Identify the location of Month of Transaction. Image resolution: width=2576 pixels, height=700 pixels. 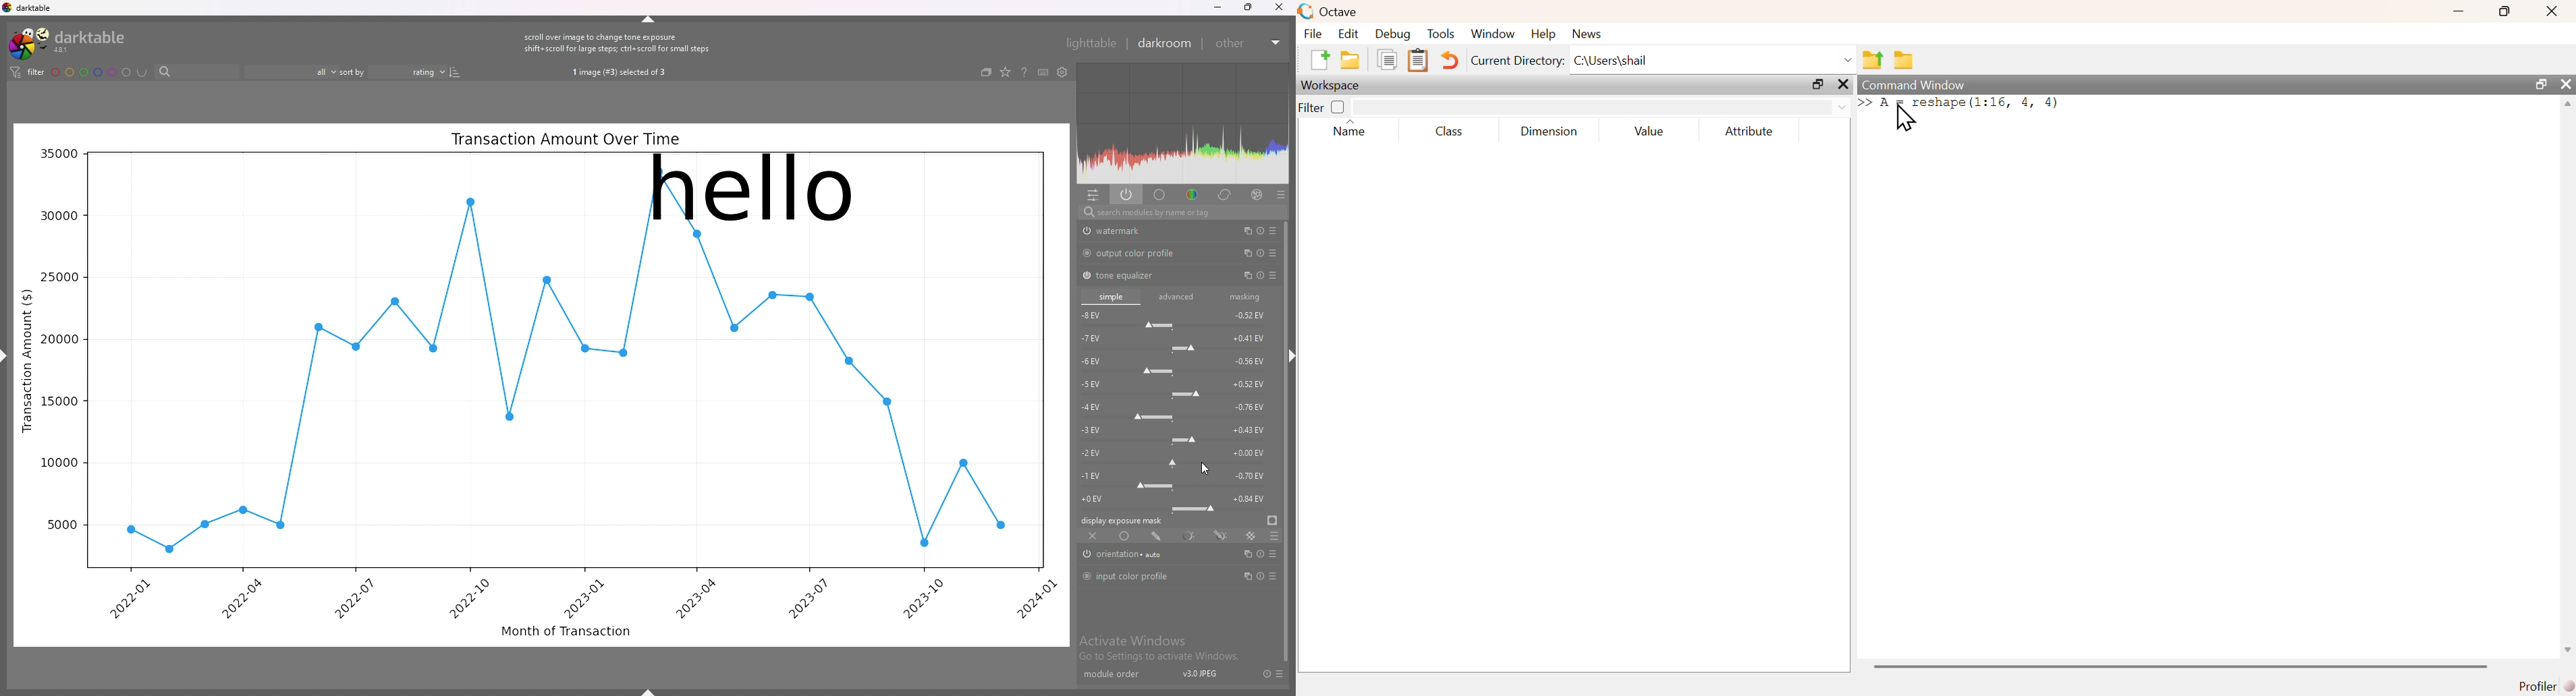
(566, 630).